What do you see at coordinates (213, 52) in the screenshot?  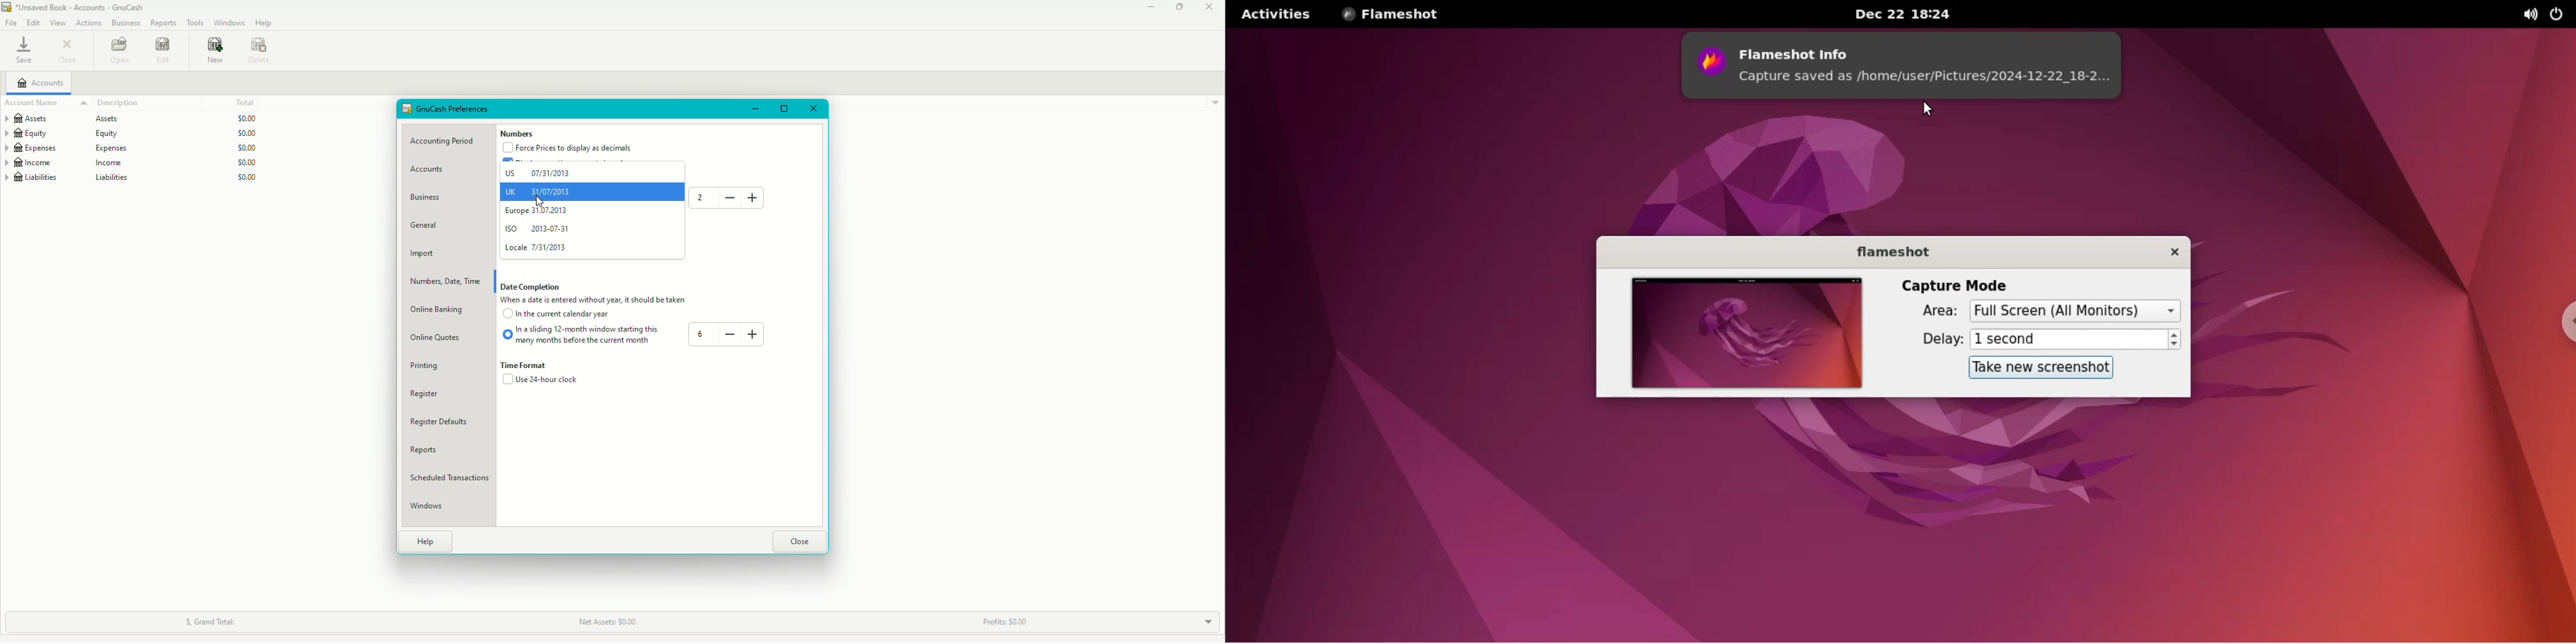 I see `New` at bounding box center [213, 52].